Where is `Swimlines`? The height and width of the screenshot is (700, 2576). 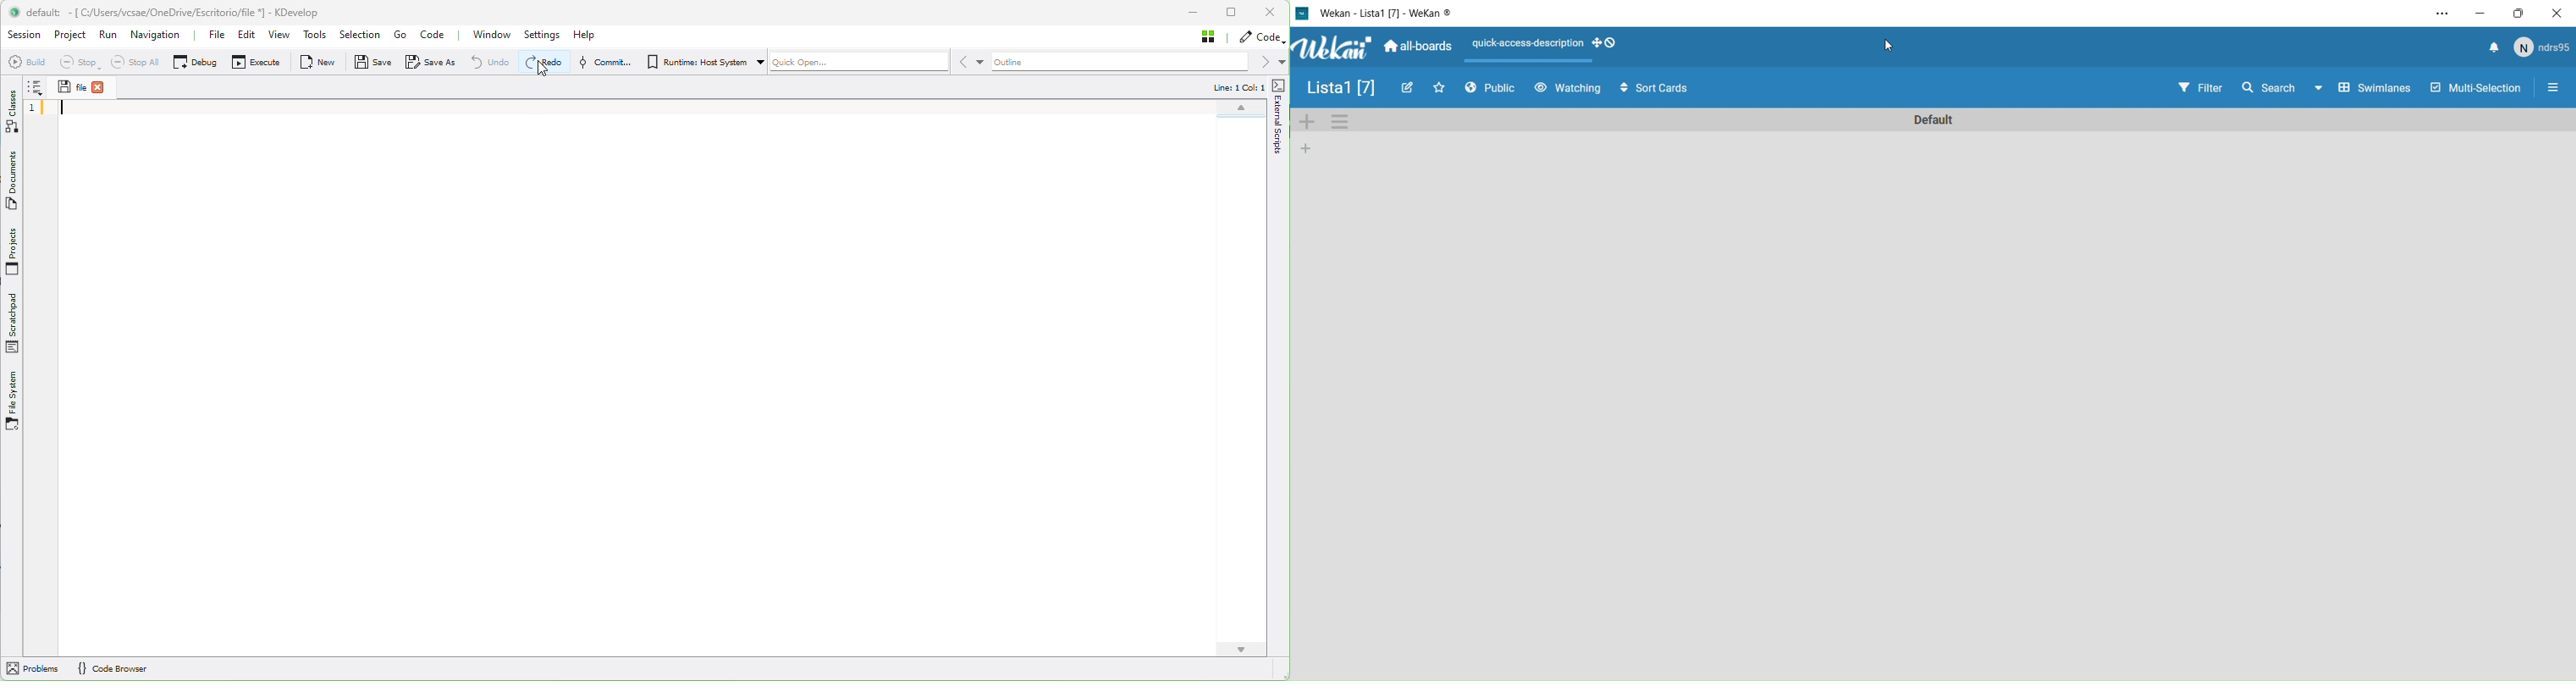
Swimlines is located at coordinates (2363, 90).